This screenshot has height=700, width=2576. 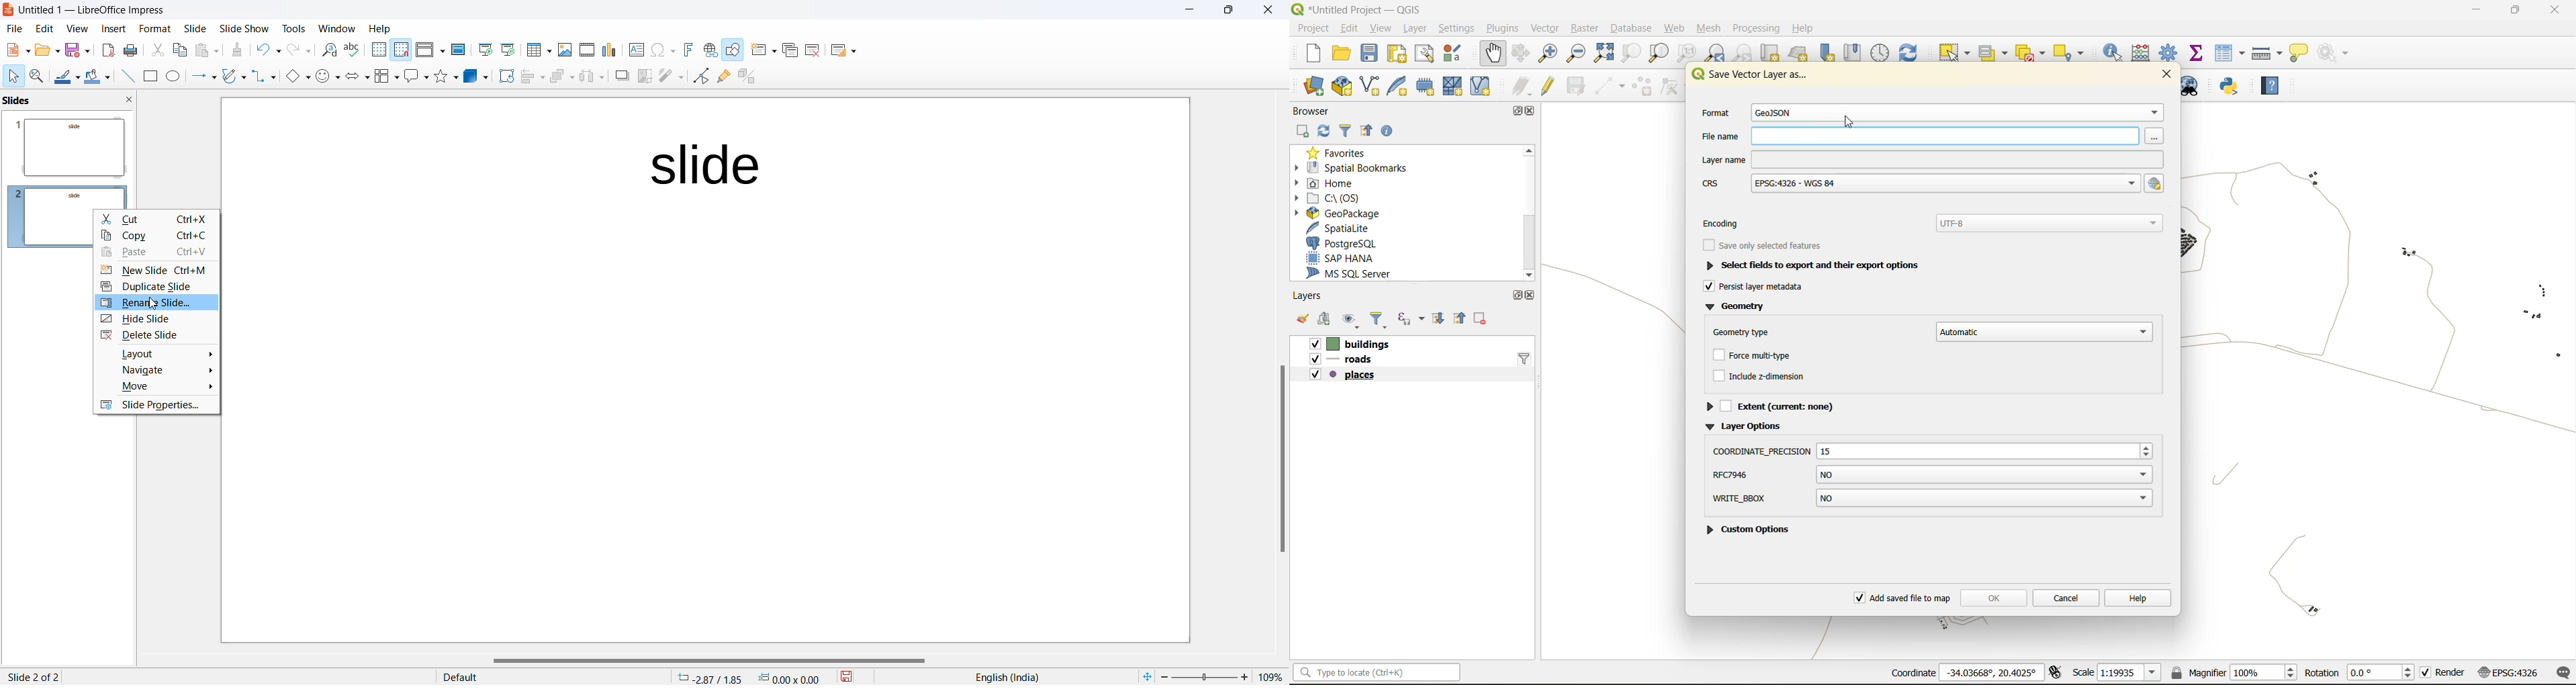 I want to click on slide properties, so click(x=160, y=407).